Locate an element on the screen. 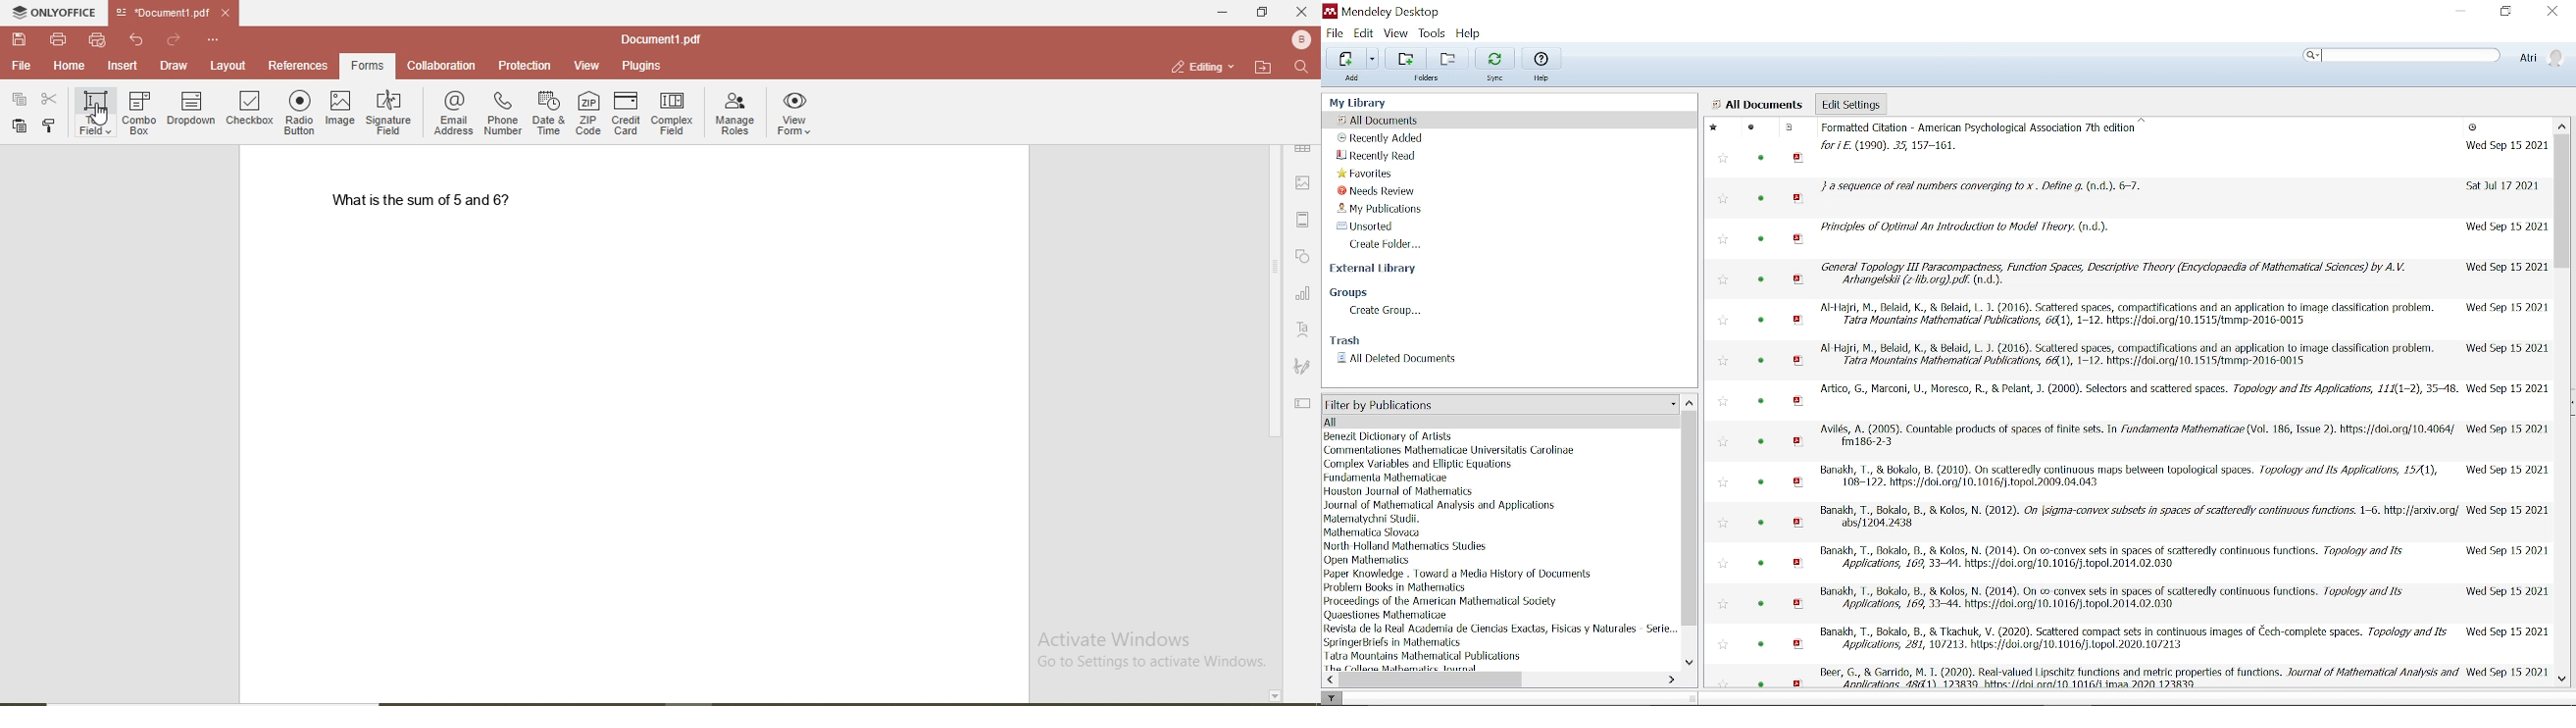 The width and height of the screenshot is (2576, 728). save is located at coordinates (16, 38).